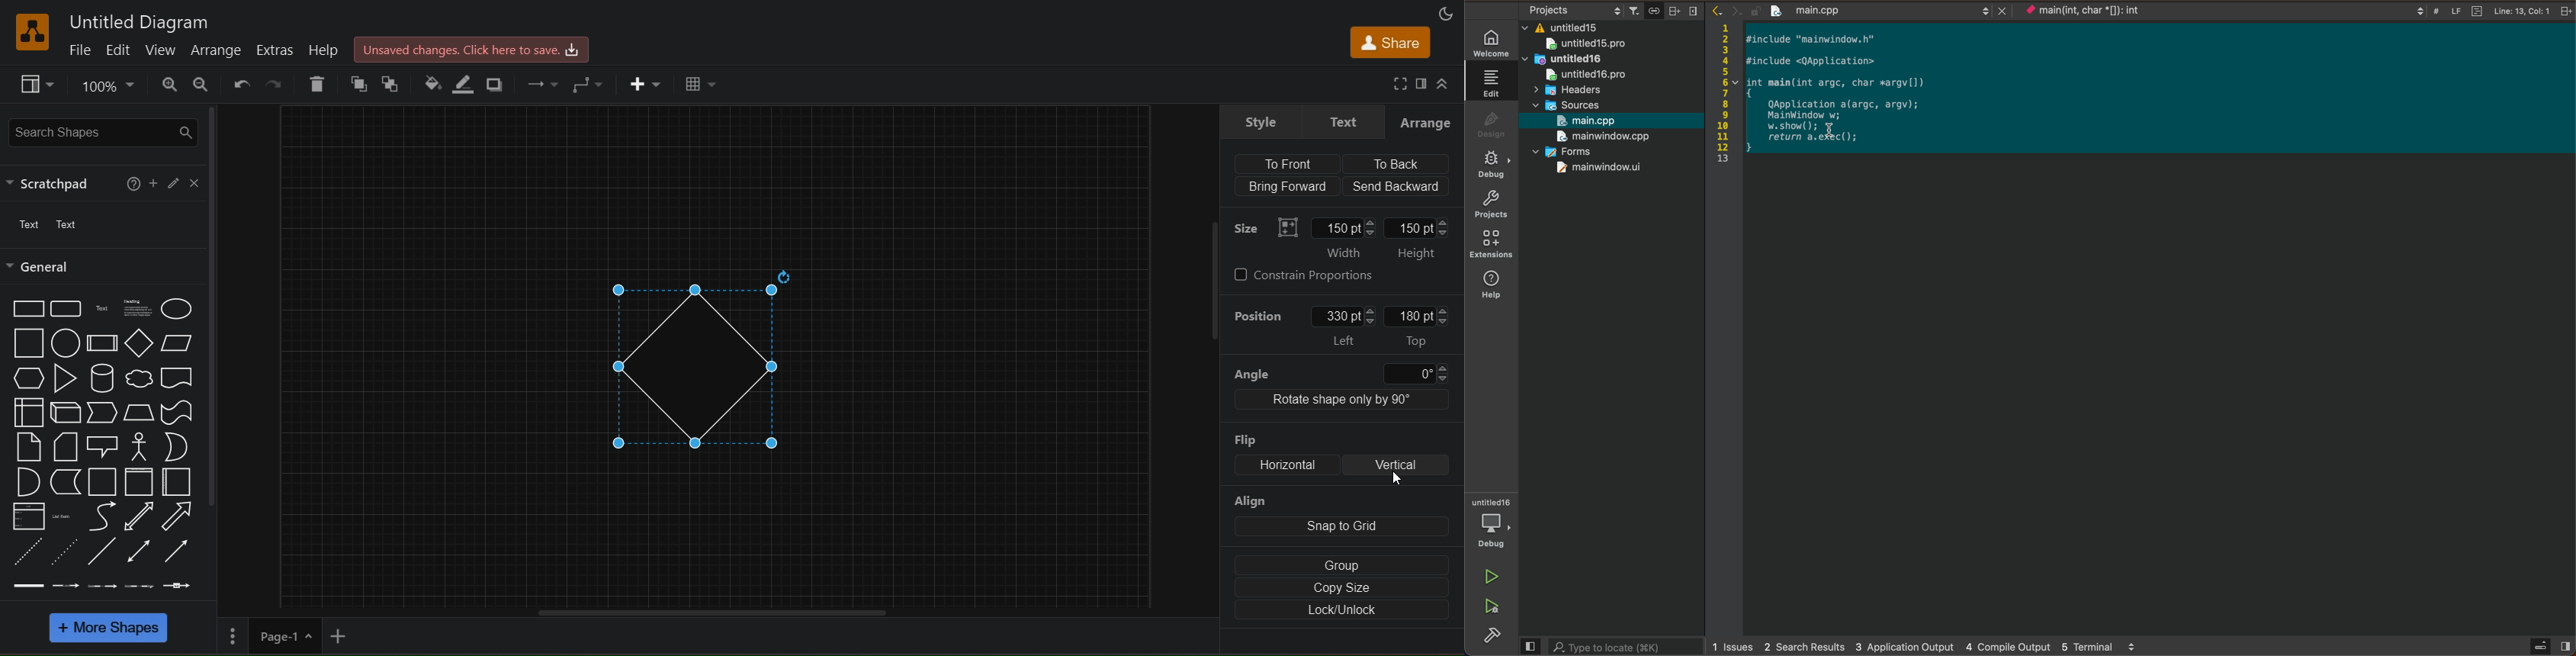 Image resolution: width=2576 pixels, height=672 pixels. What do you see at coordinates (1427, 120) in the screenshot?
I see `arrange` at bounding box center [1427, 120].